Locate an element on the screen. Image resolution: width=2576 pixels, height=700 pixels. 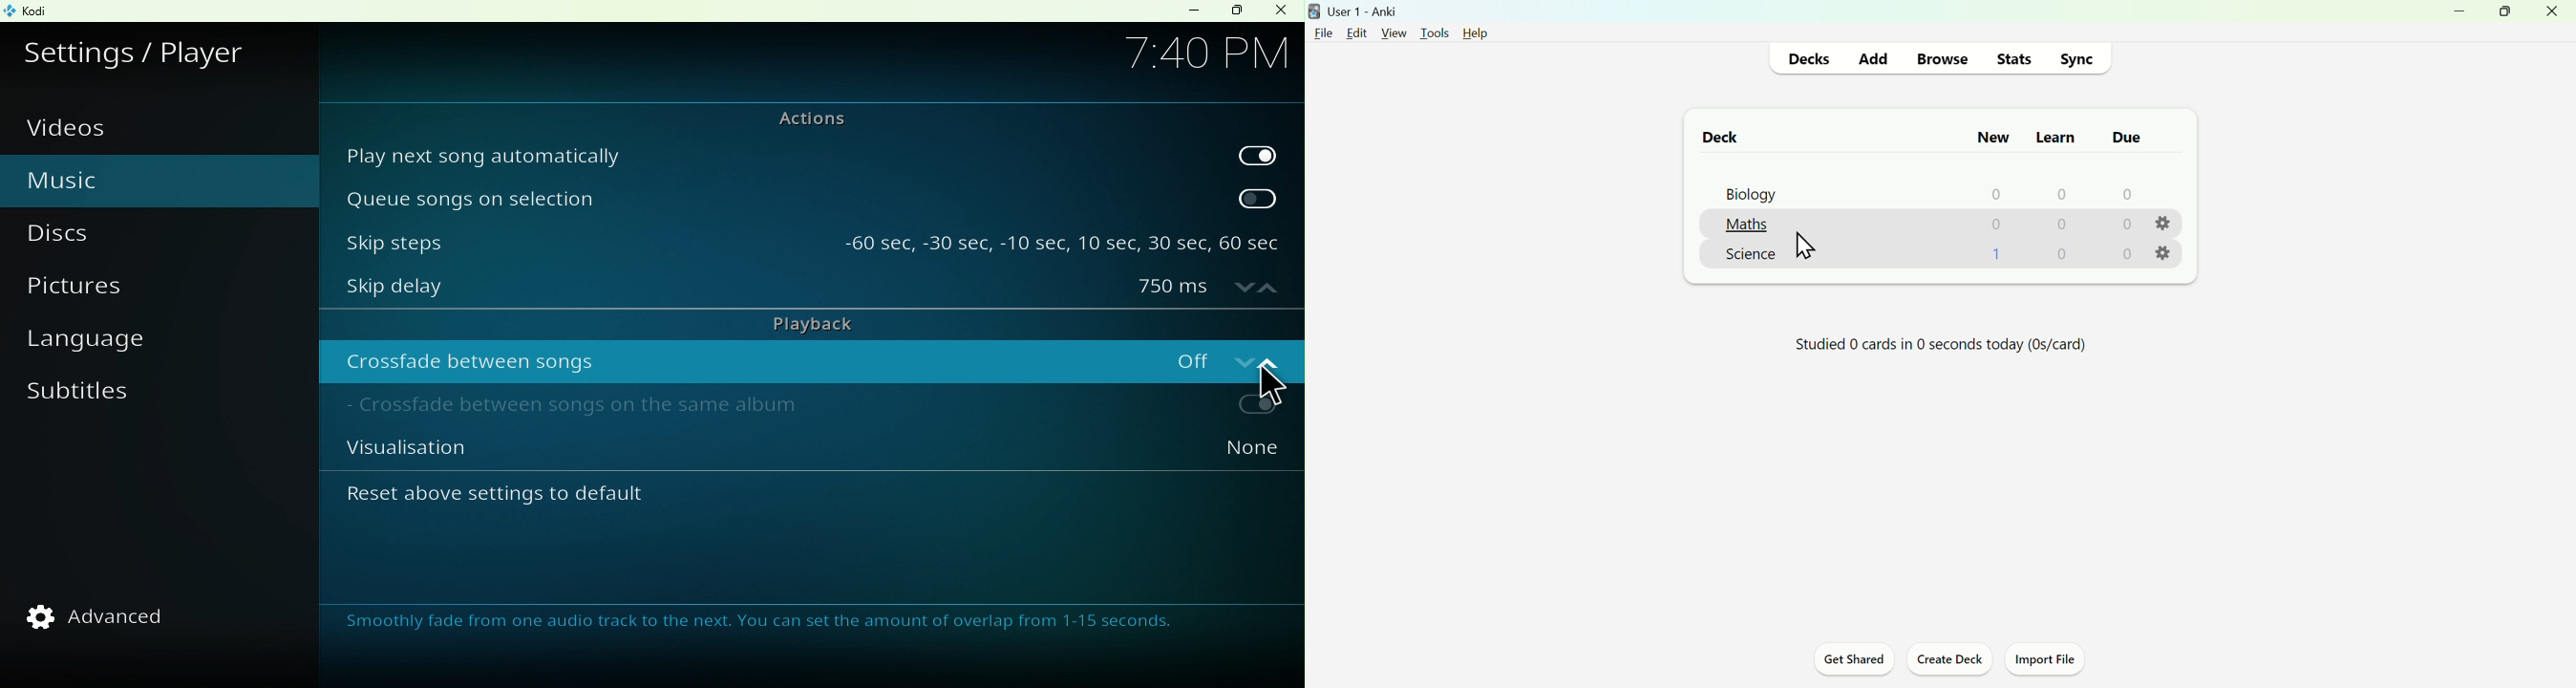
minimize is located at coordinates (2462, 14).